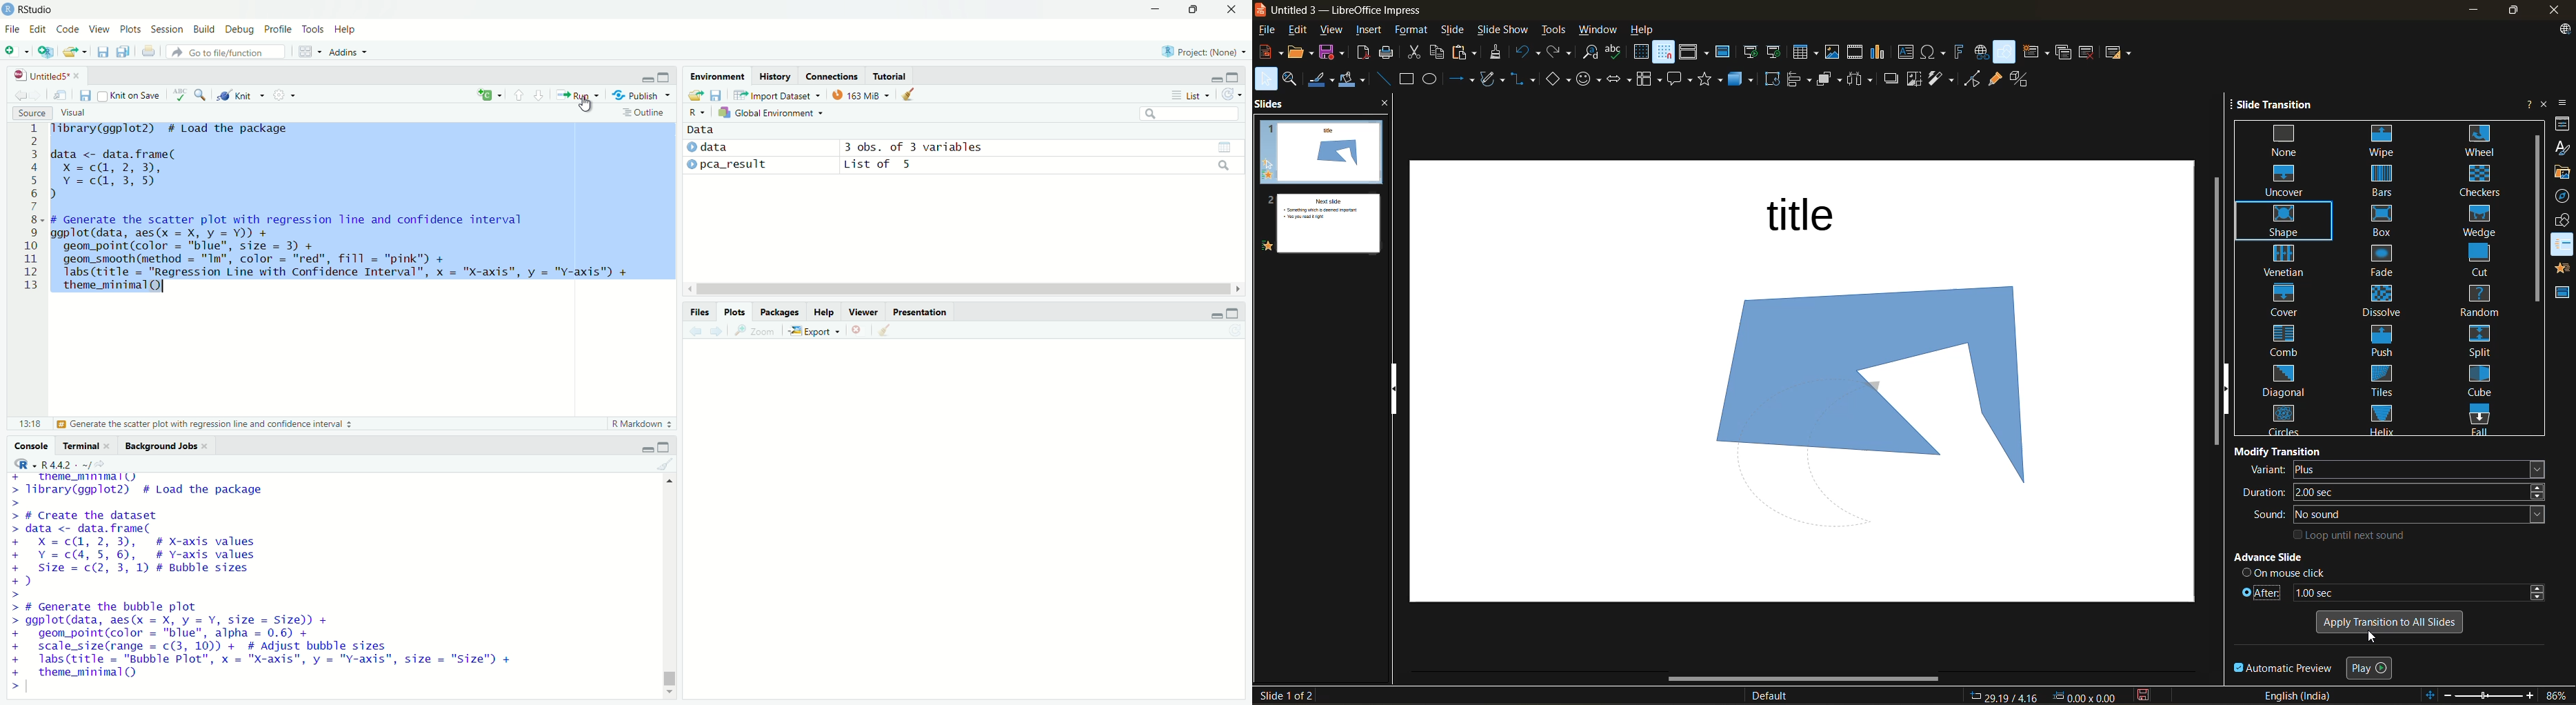  What do you see at coordinates (489, 94) in the screenshot?
I see `insert a new code/chunk` at bounding box center [489, 94].